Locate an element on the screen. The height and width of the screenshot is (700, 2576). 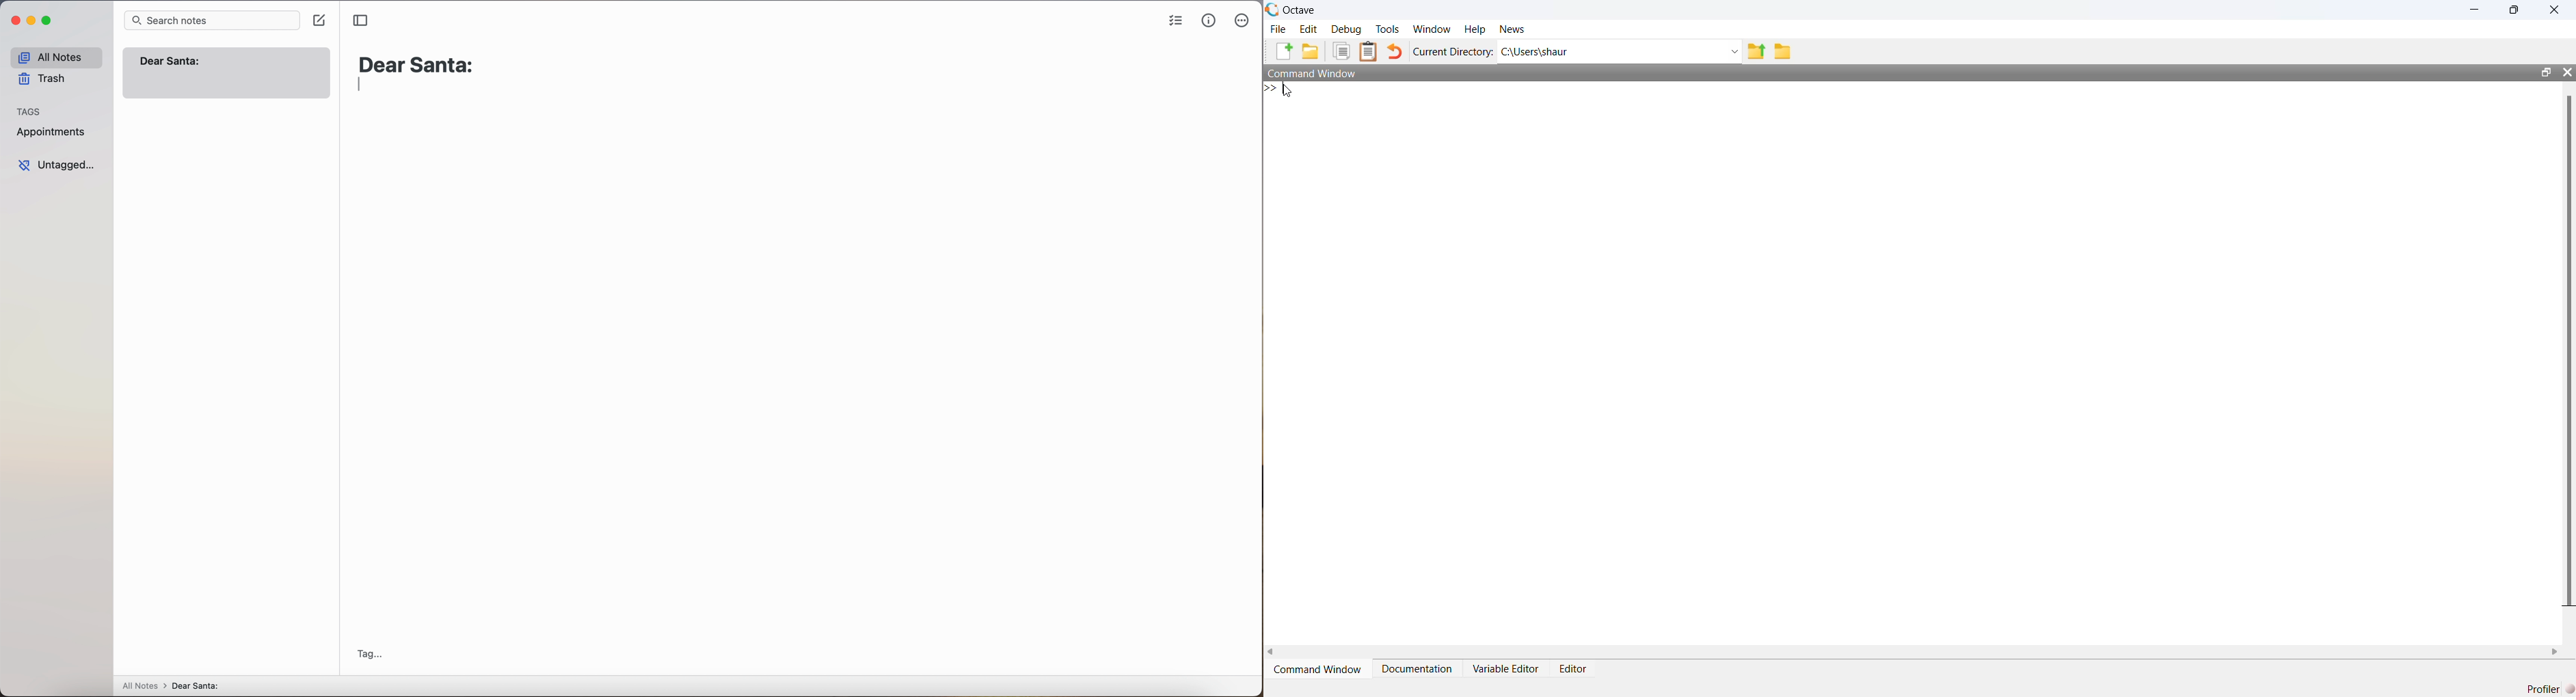
close app is located at coordinates (15, 23).